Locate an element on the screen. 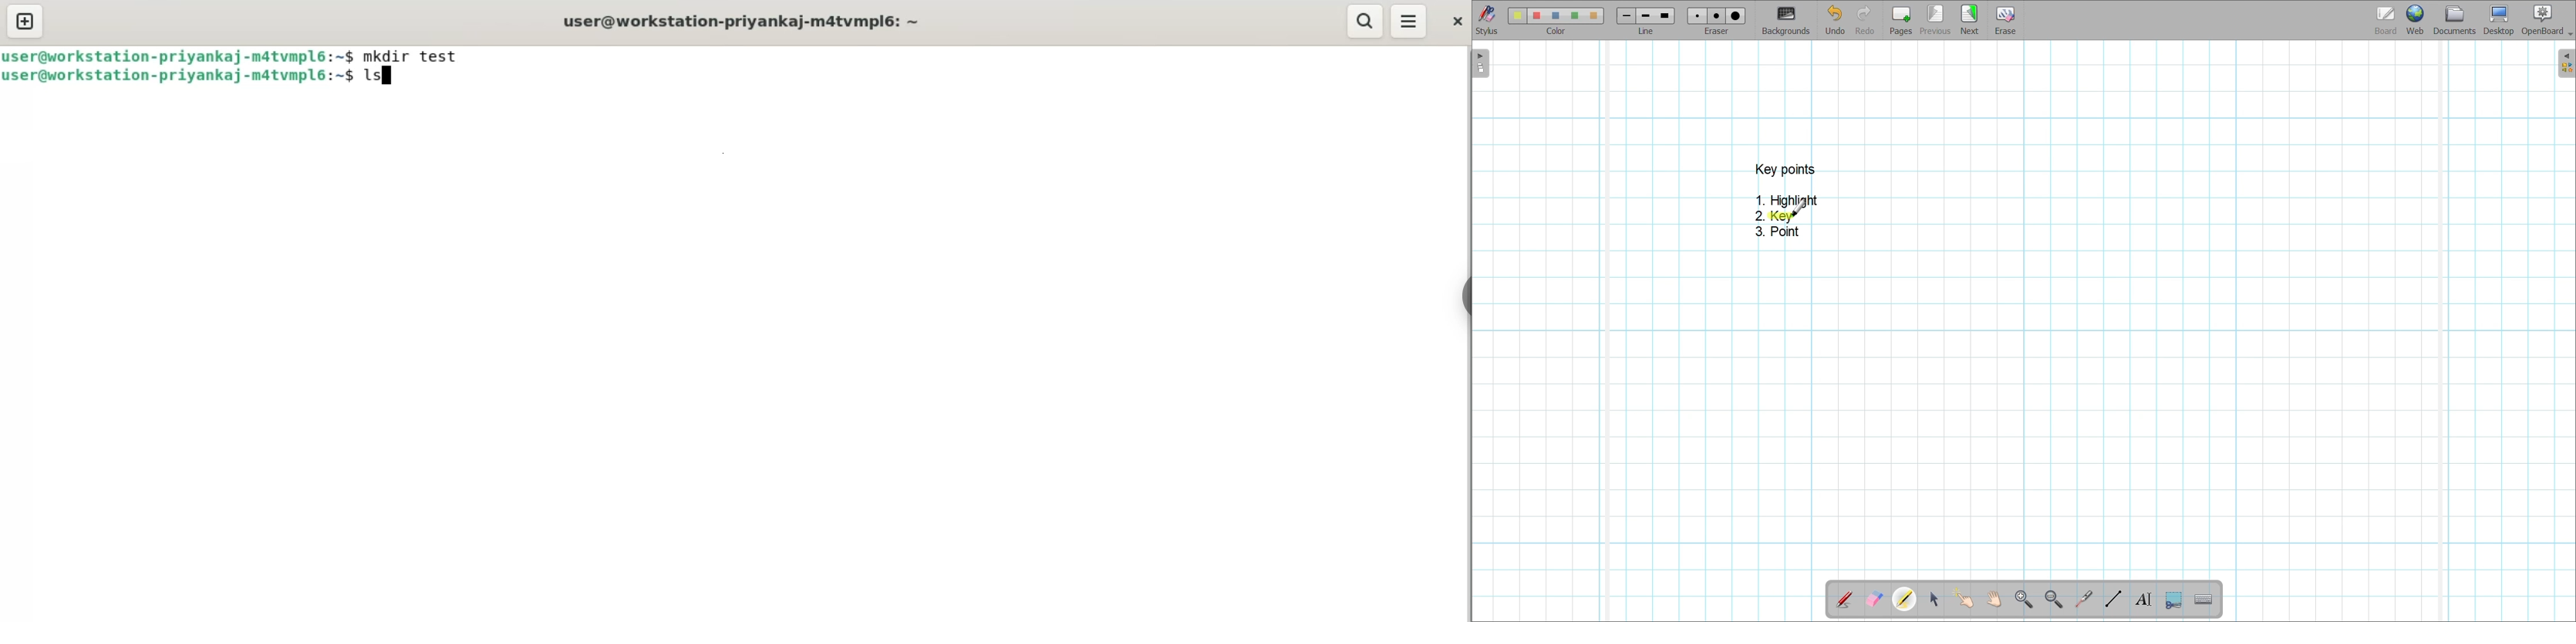 The width and height of the screenshot is (2576, 644). Right sidebar is located at coordinates (2567, 63).